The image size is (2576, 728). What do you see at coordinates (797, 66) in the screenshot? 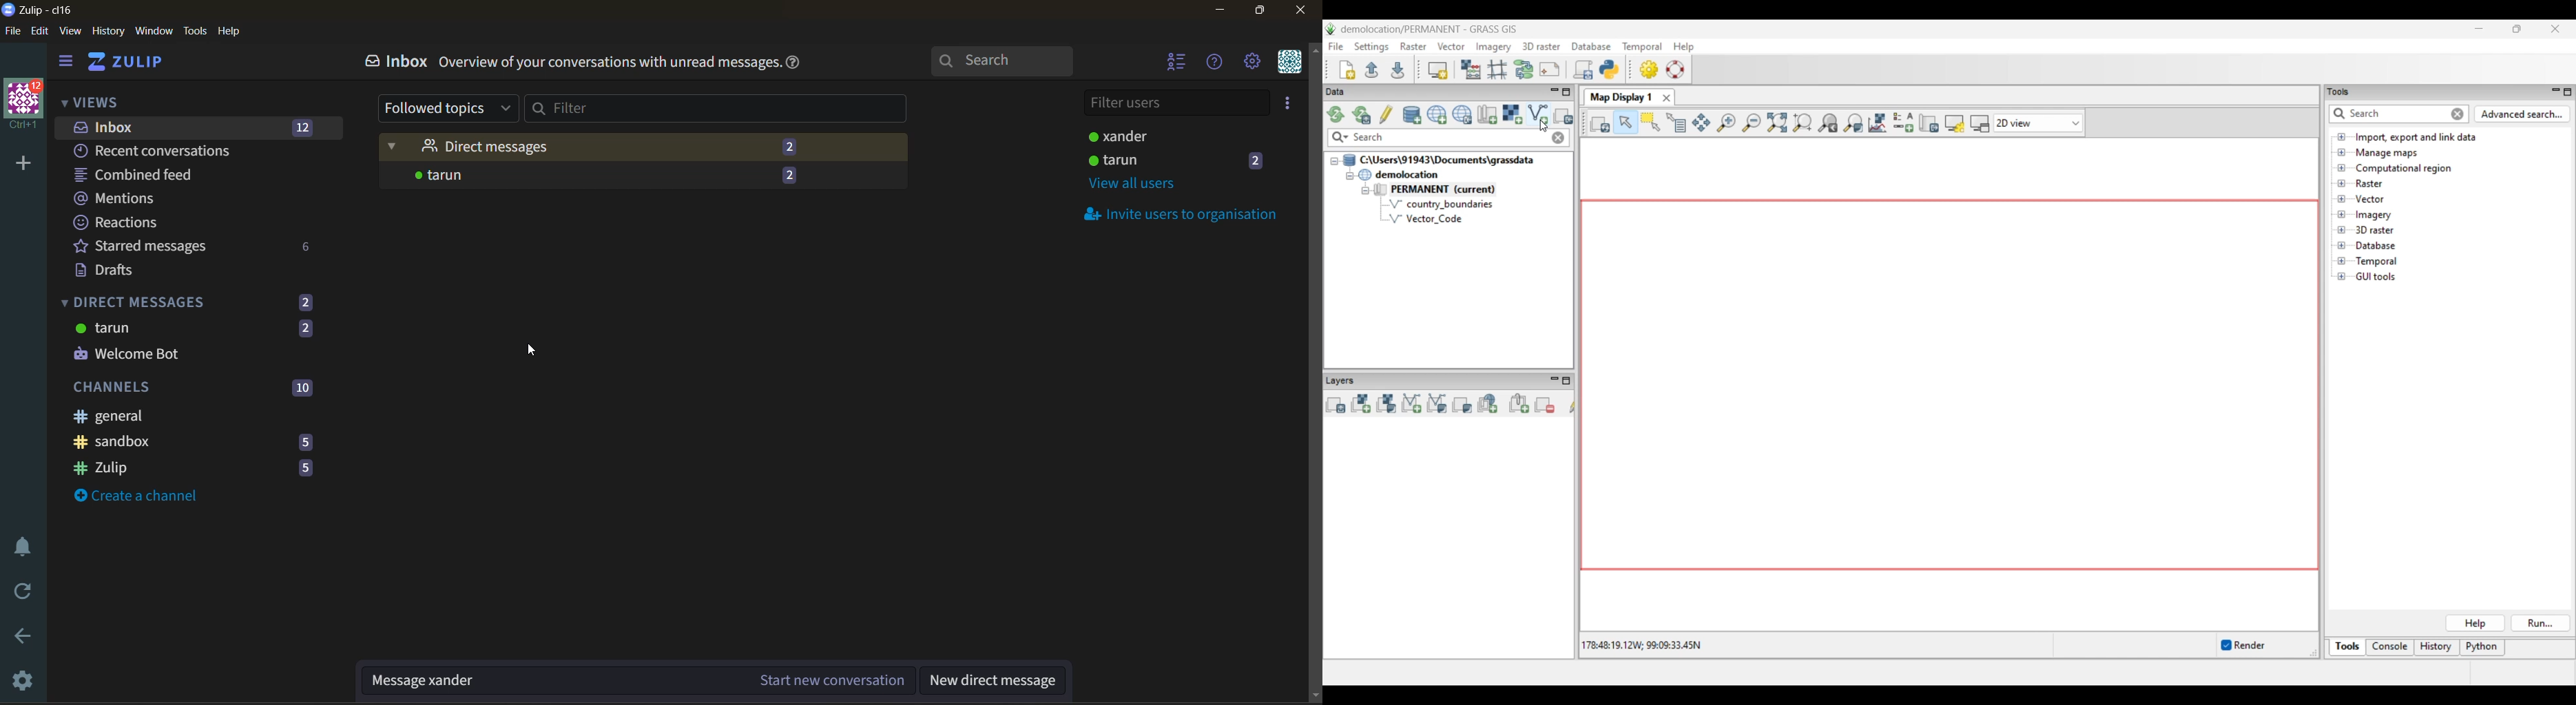
I see `help` at bounding box center [797, 66].